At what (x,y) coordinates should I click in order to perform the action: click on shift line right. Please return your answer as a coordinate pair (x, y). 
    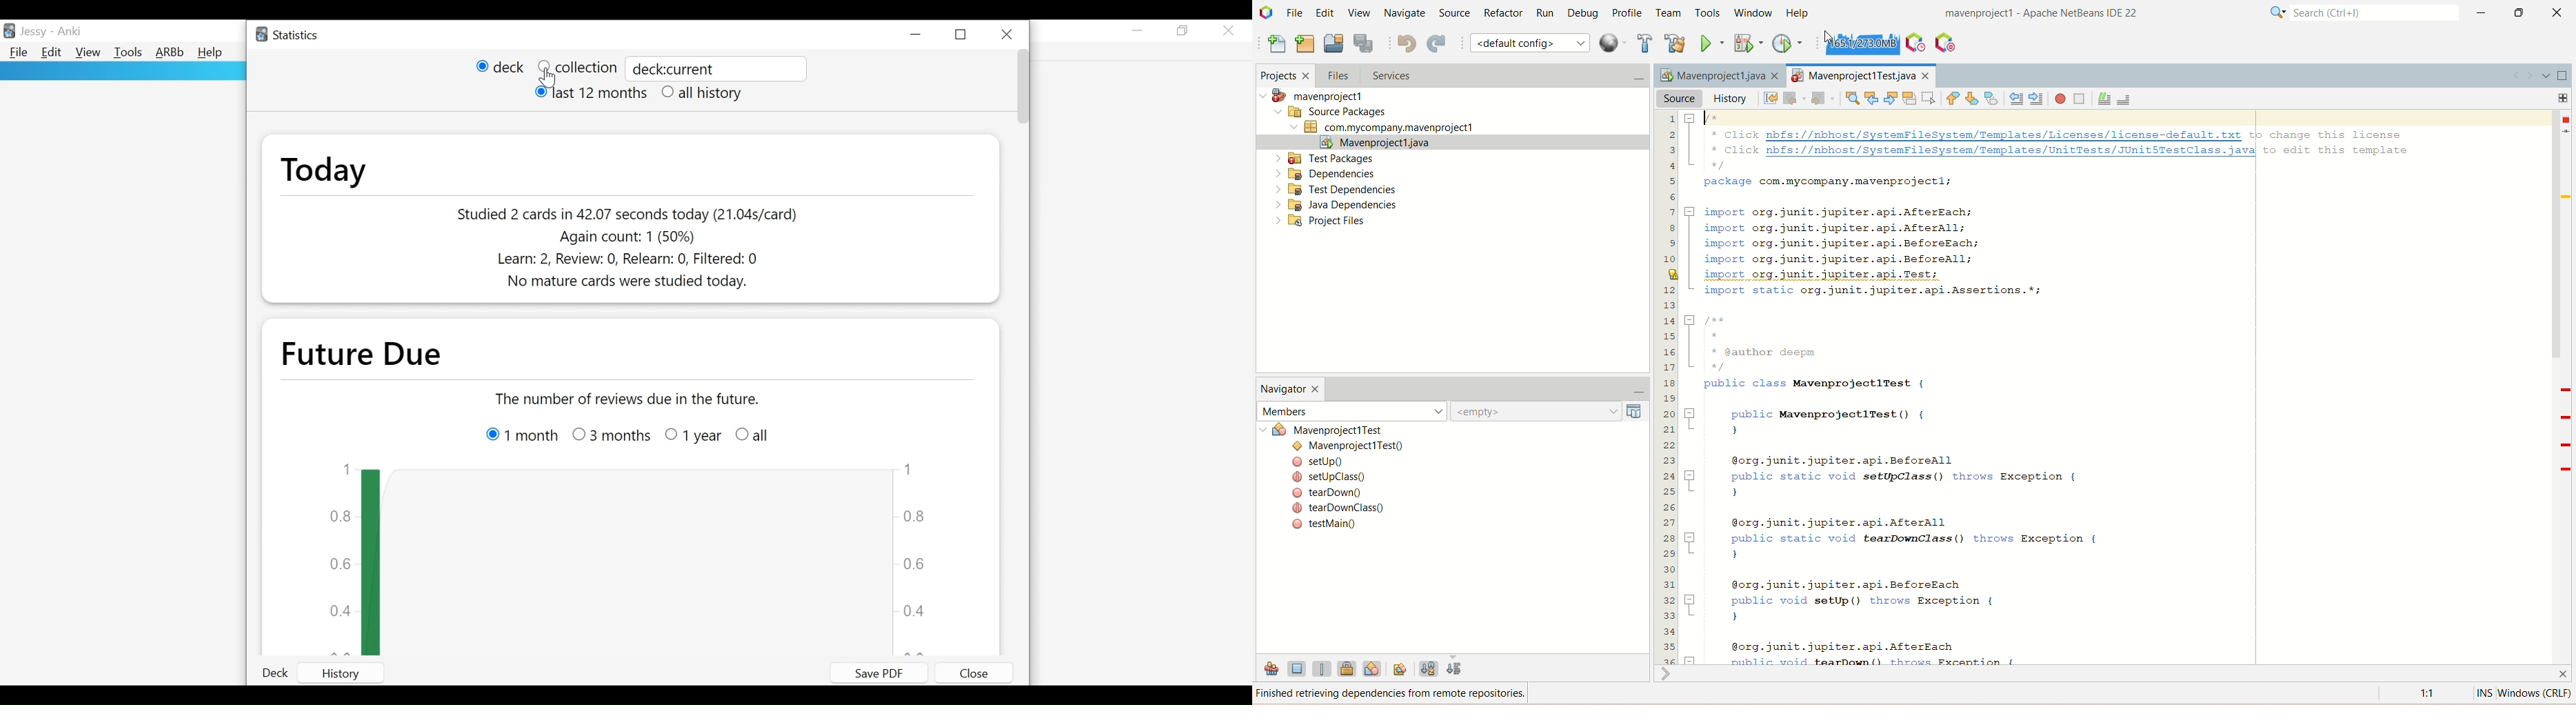
    Looking at the image, I should click on (2037, 99).